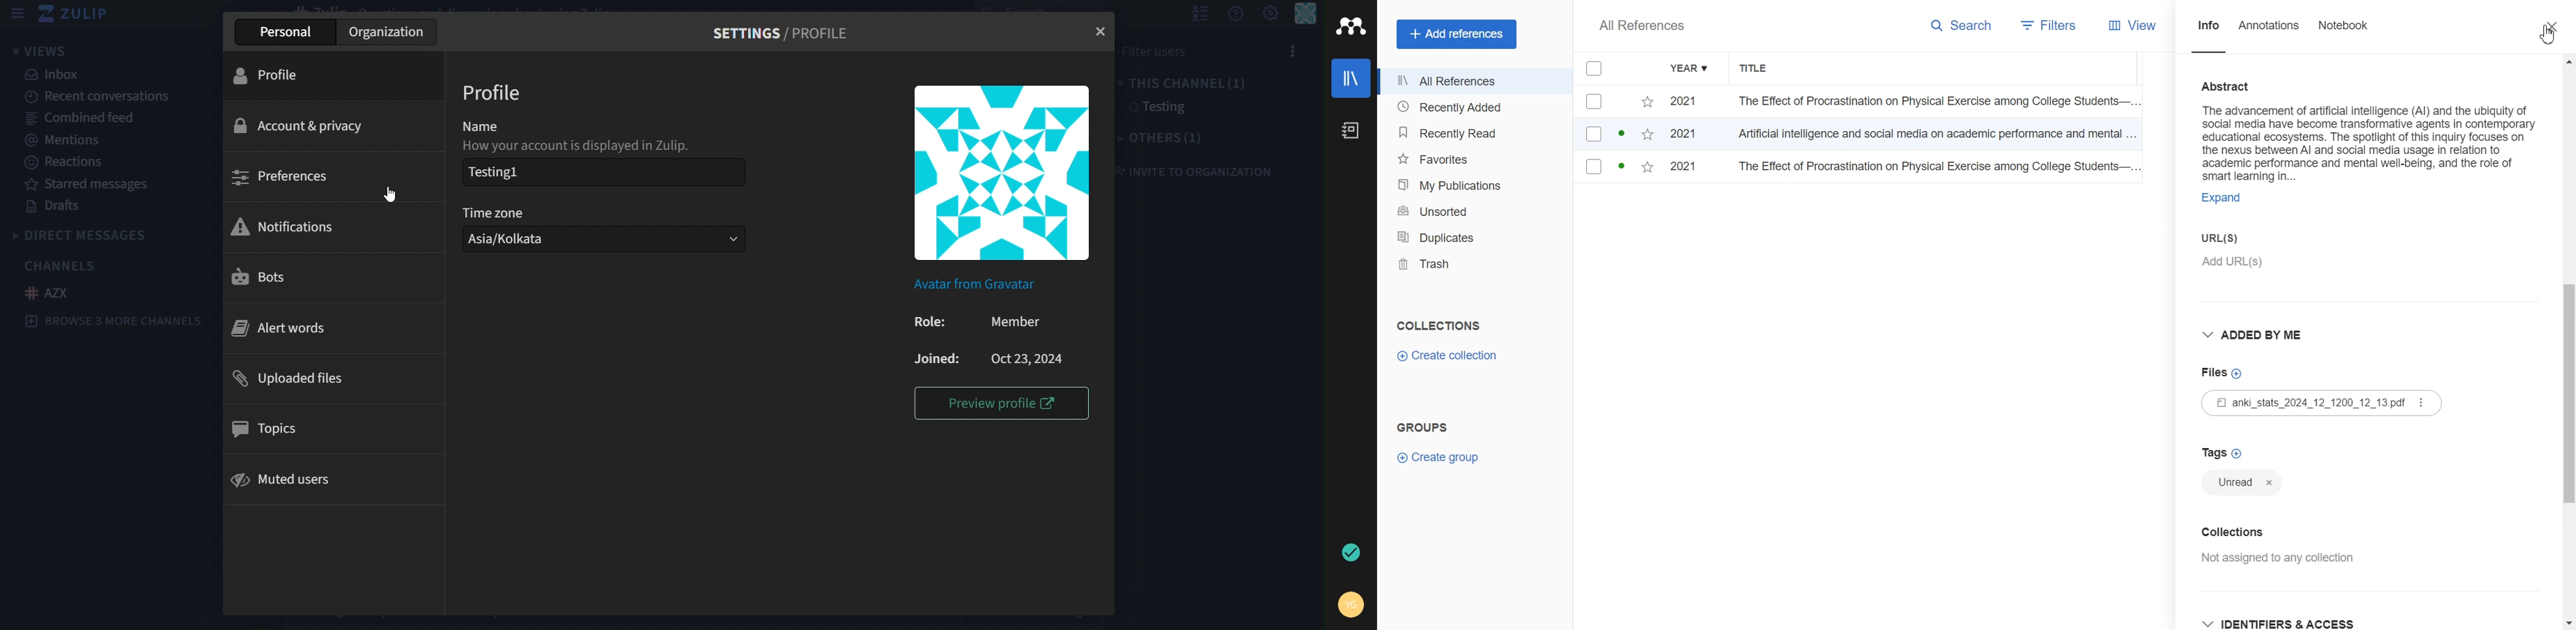 The image size is (2576, 644). Describe the element at coordinates (54, 75) in the screenshot. I see `inbox` at that location.